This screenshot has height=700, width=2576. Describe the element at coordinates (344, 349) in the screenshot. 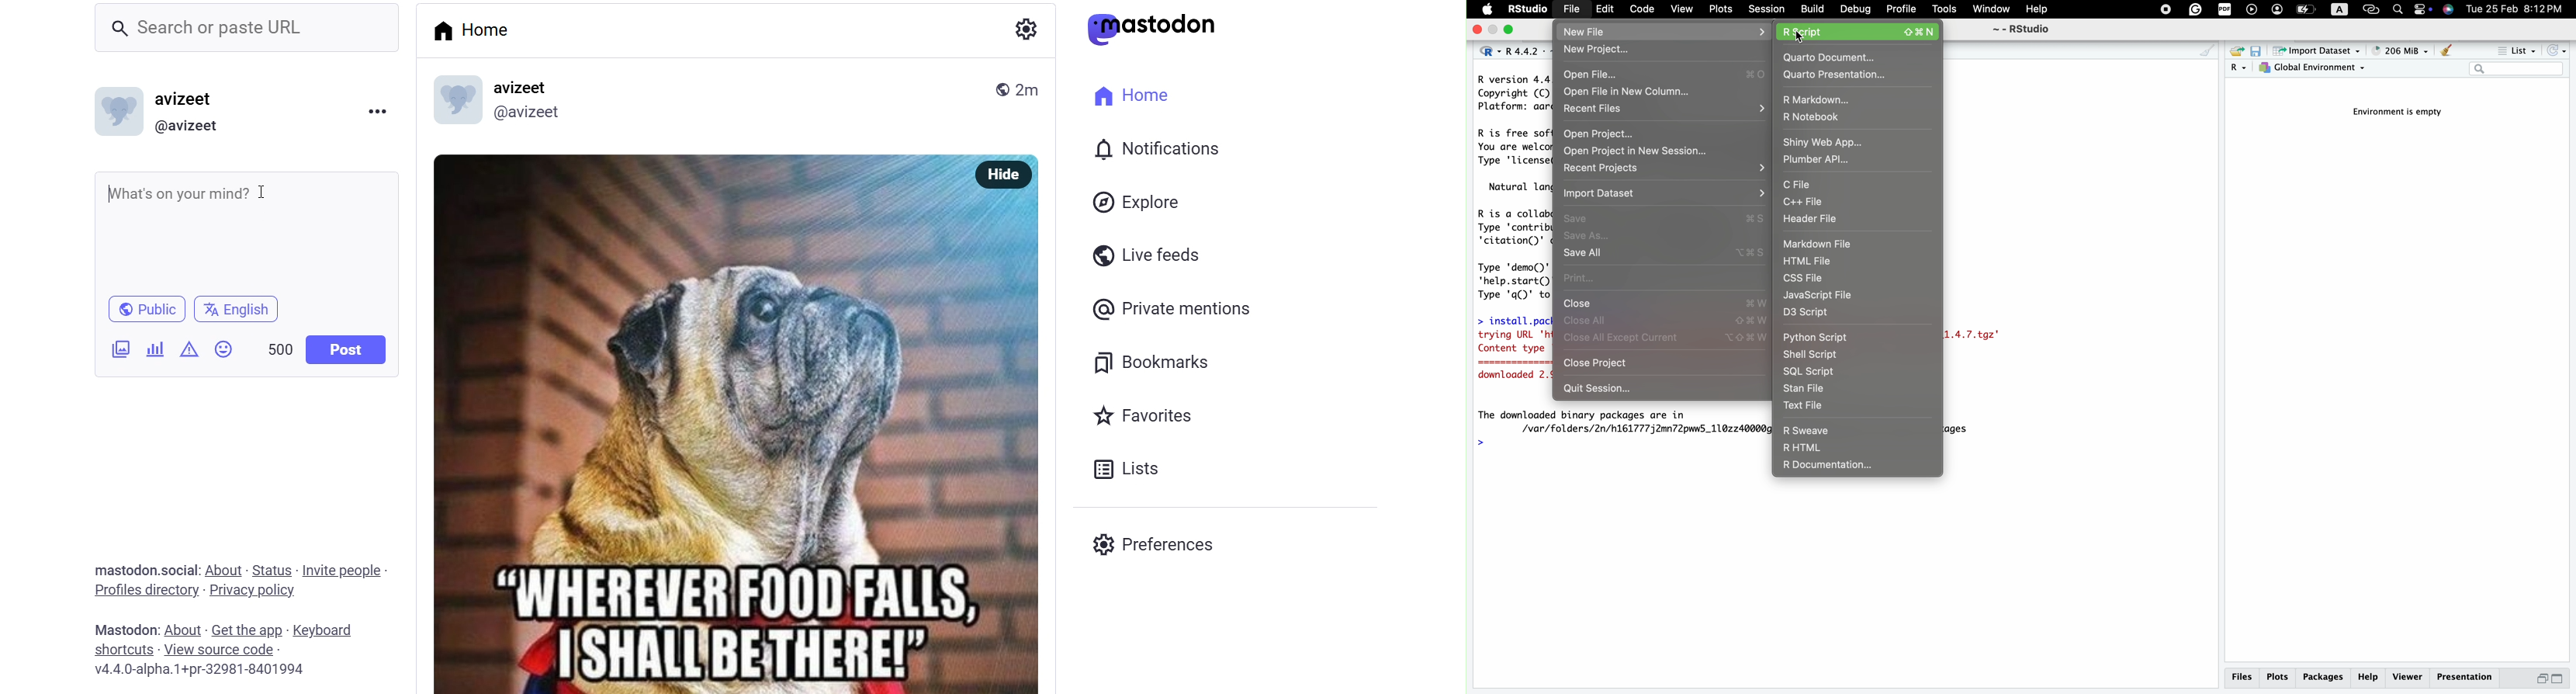

I see `post` at that location.